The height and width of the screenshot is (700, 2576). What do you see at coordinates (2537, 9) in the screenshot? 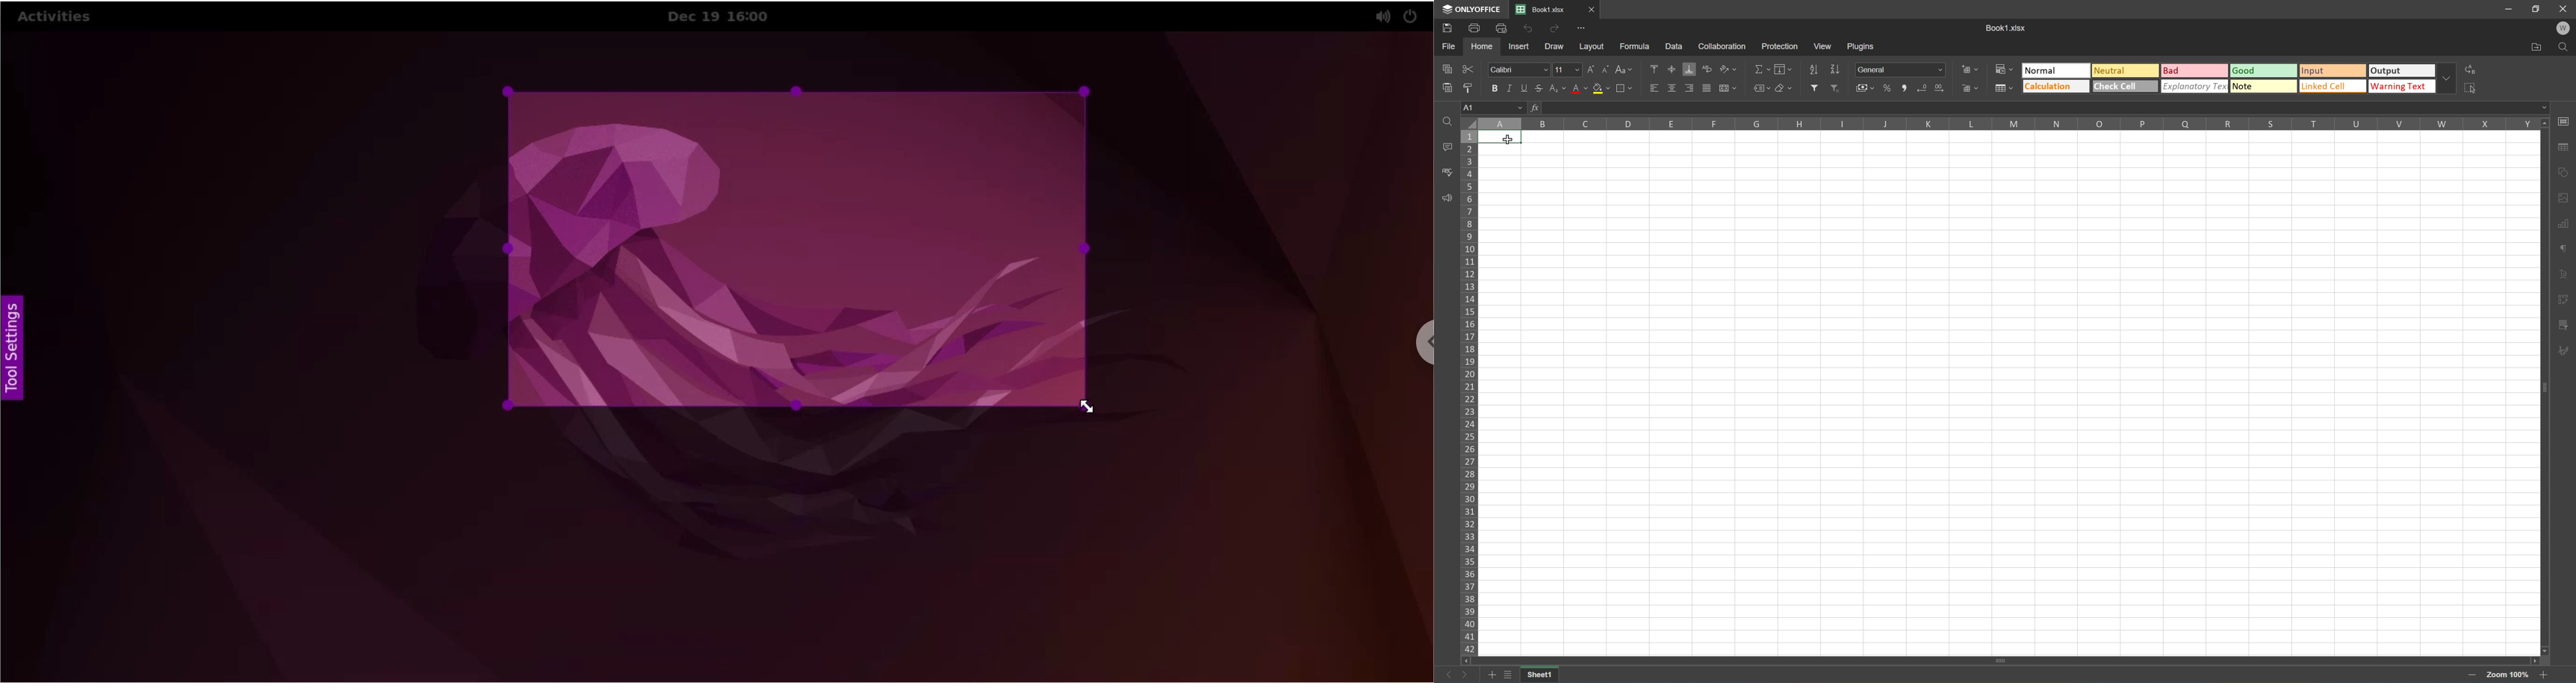
I see `Restore down` at bounding box center [2537, 9].